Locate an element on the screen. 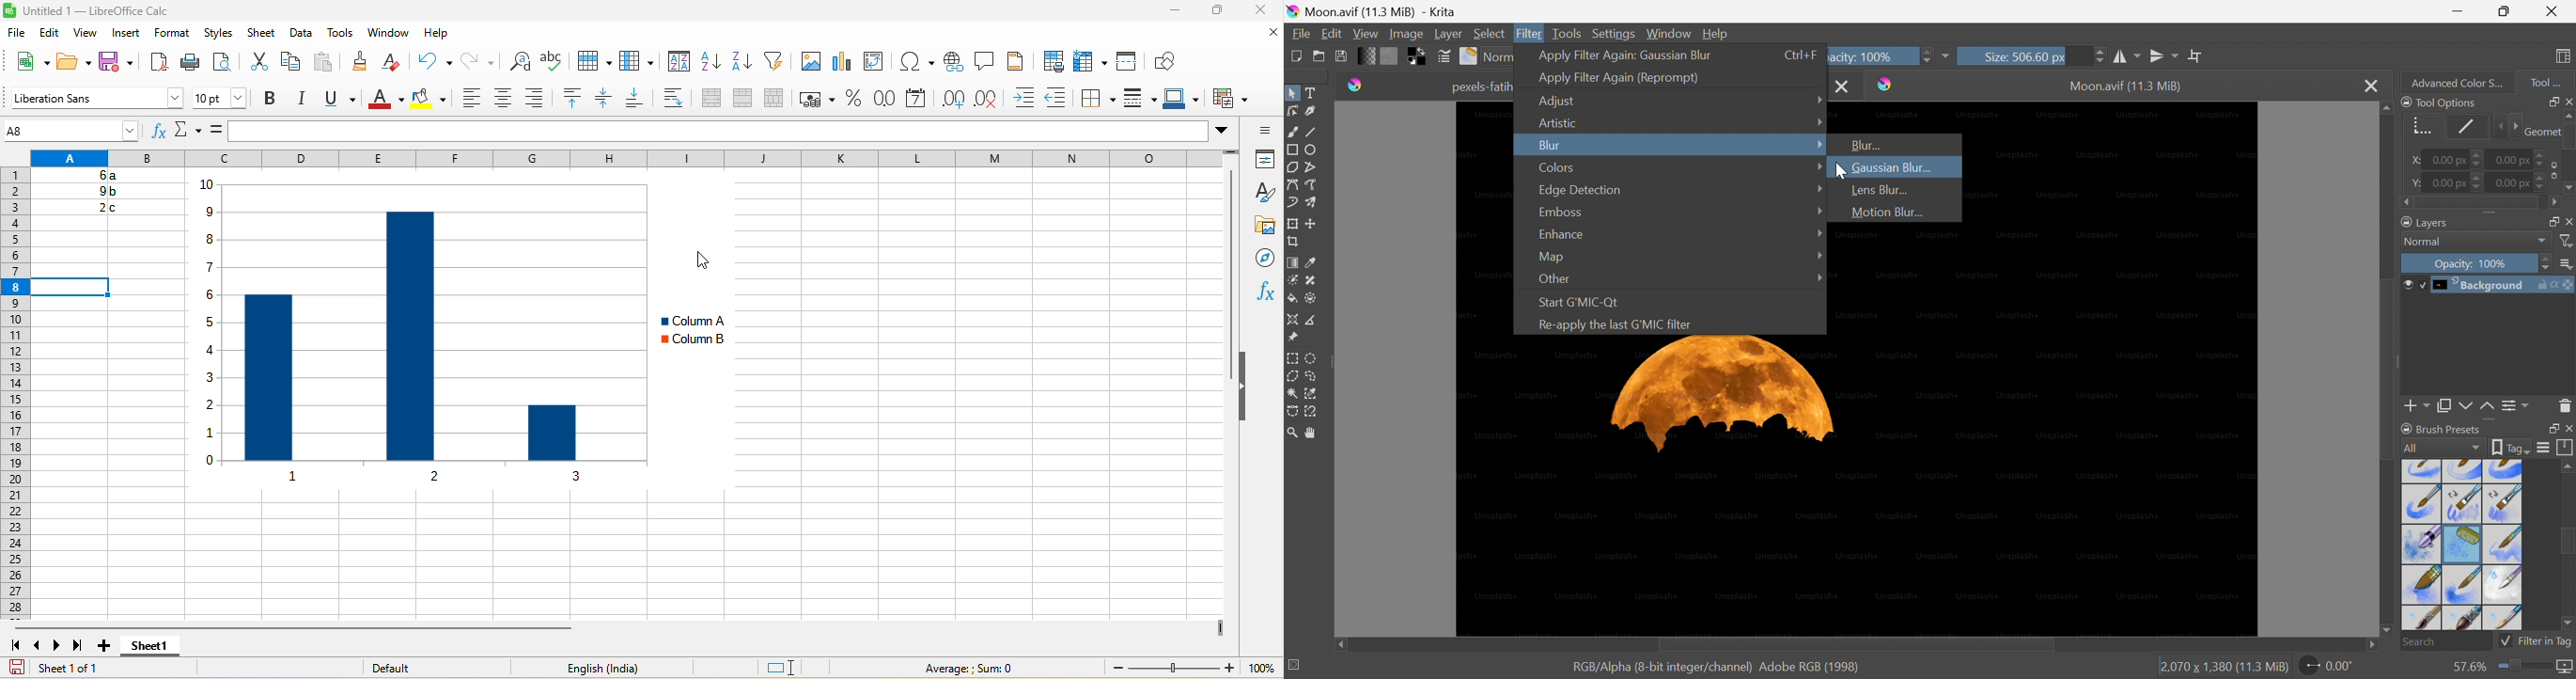  Background is located at coordinates (2487, 286).